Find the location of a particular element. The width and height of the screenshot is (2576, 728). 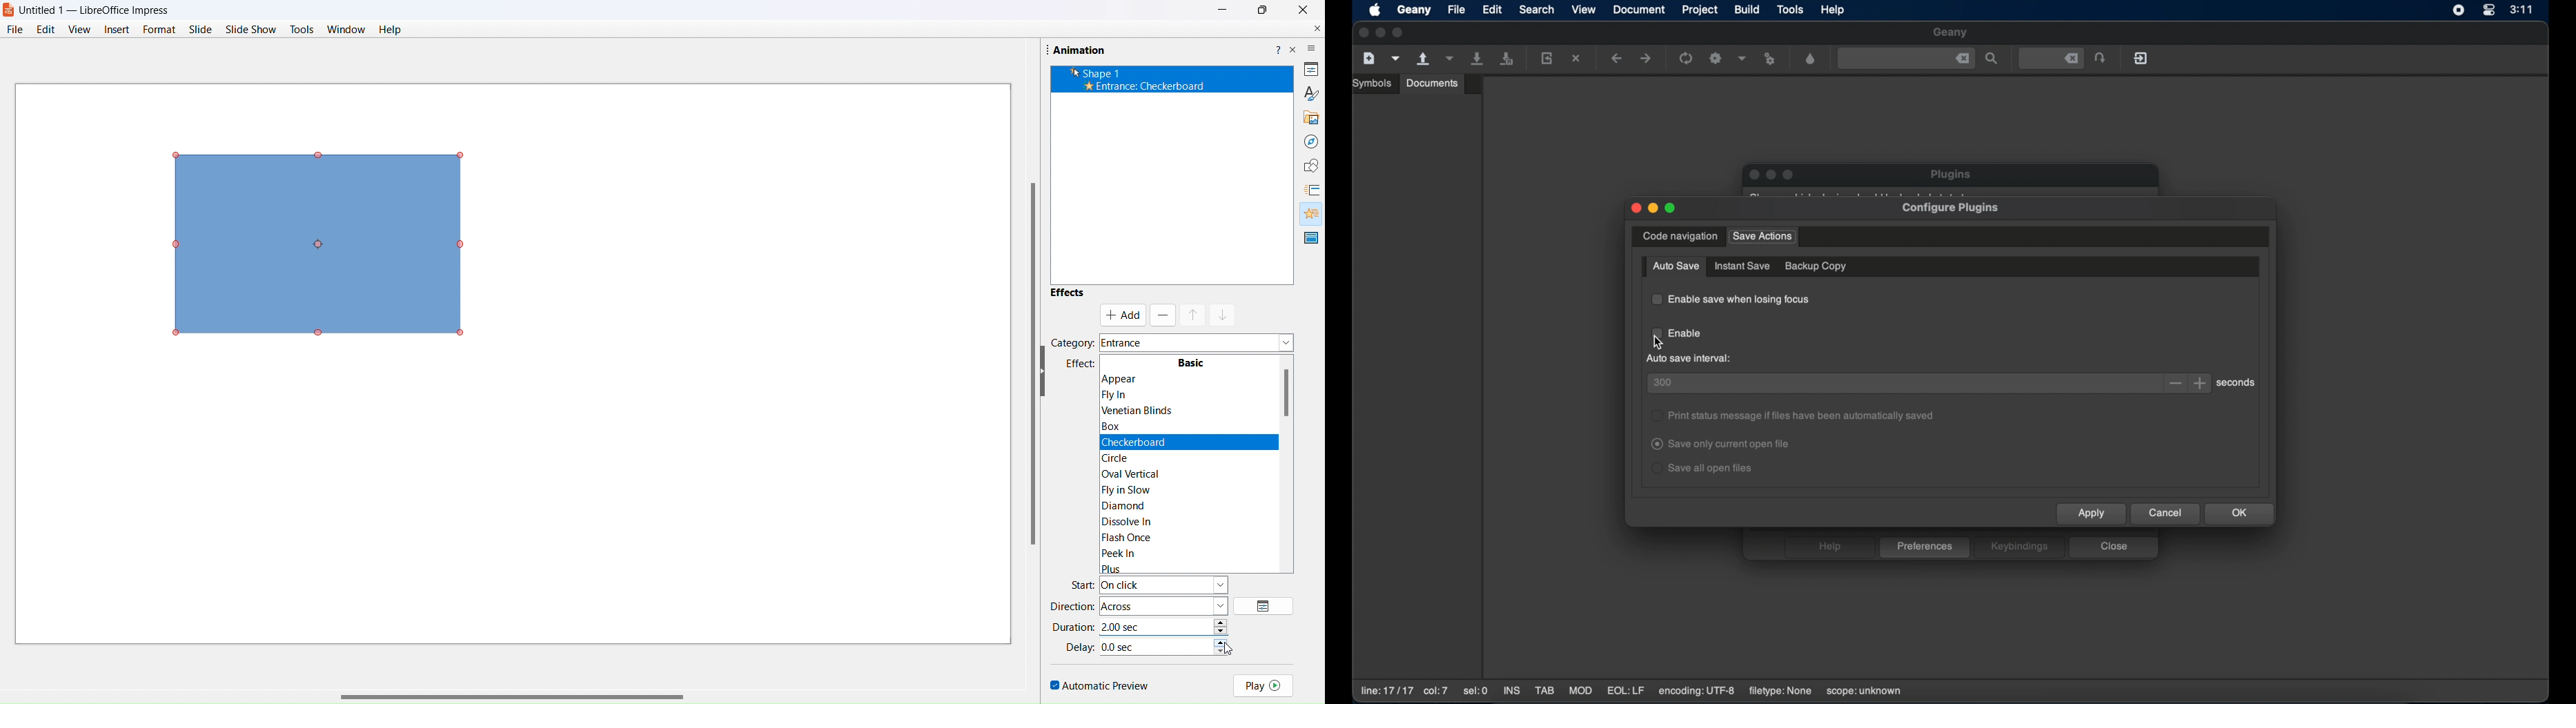

reload the current file is located at coordinates (1547, 58).